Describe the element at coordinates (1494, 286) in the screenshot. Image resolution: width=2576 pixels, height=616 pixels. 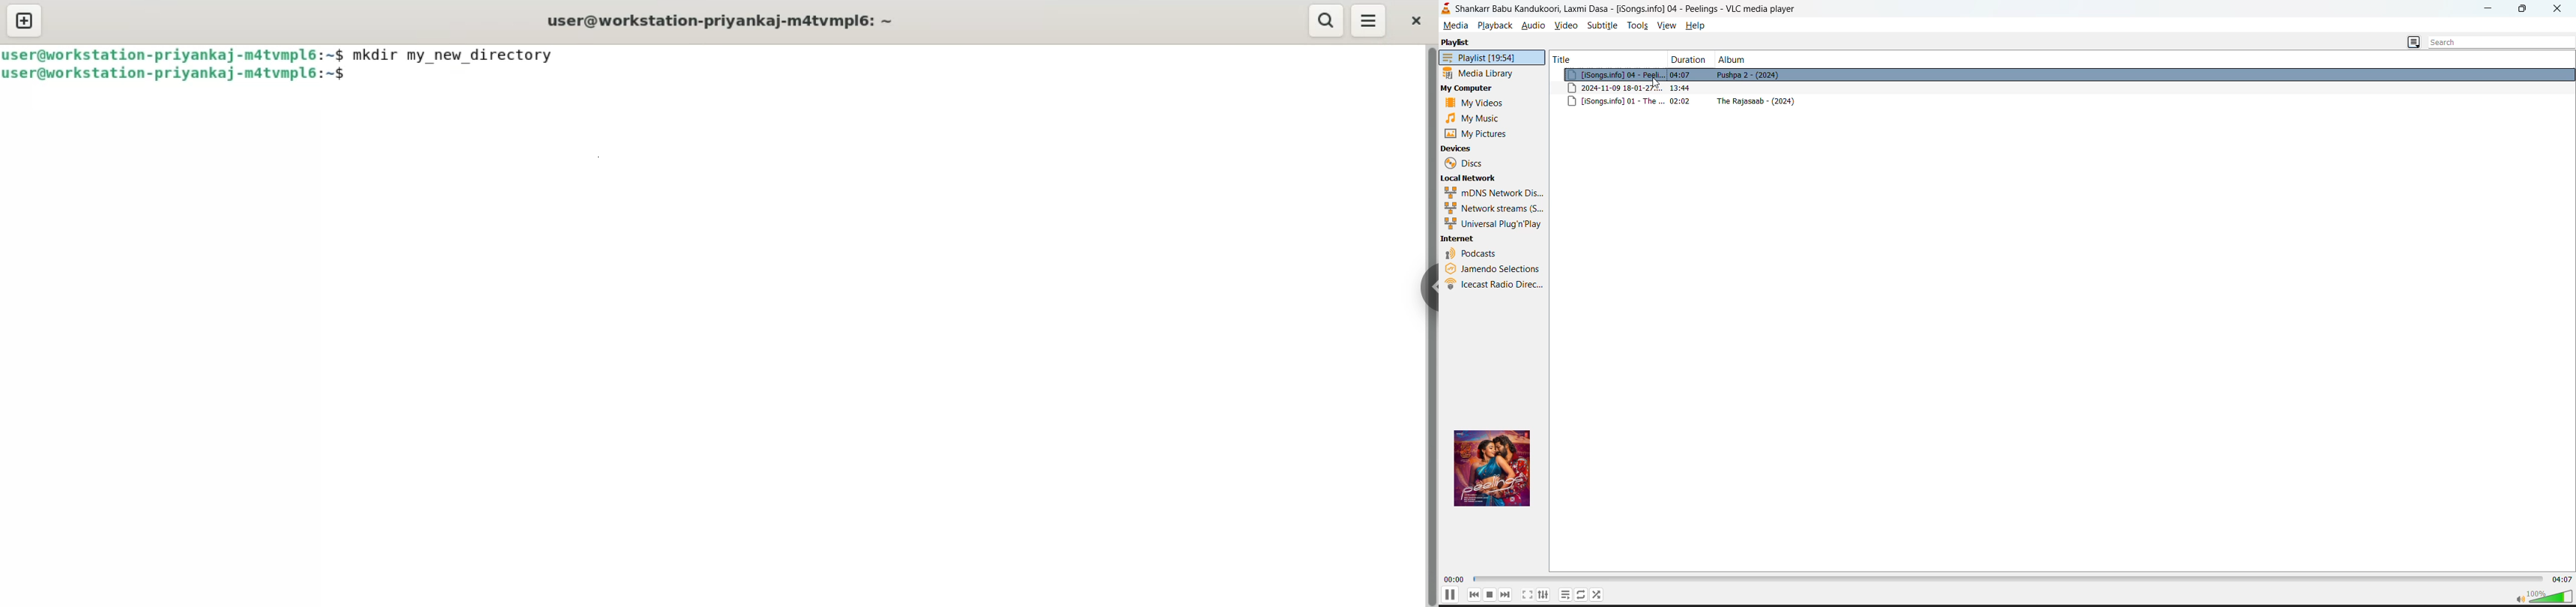
I see `icecast` at that location.